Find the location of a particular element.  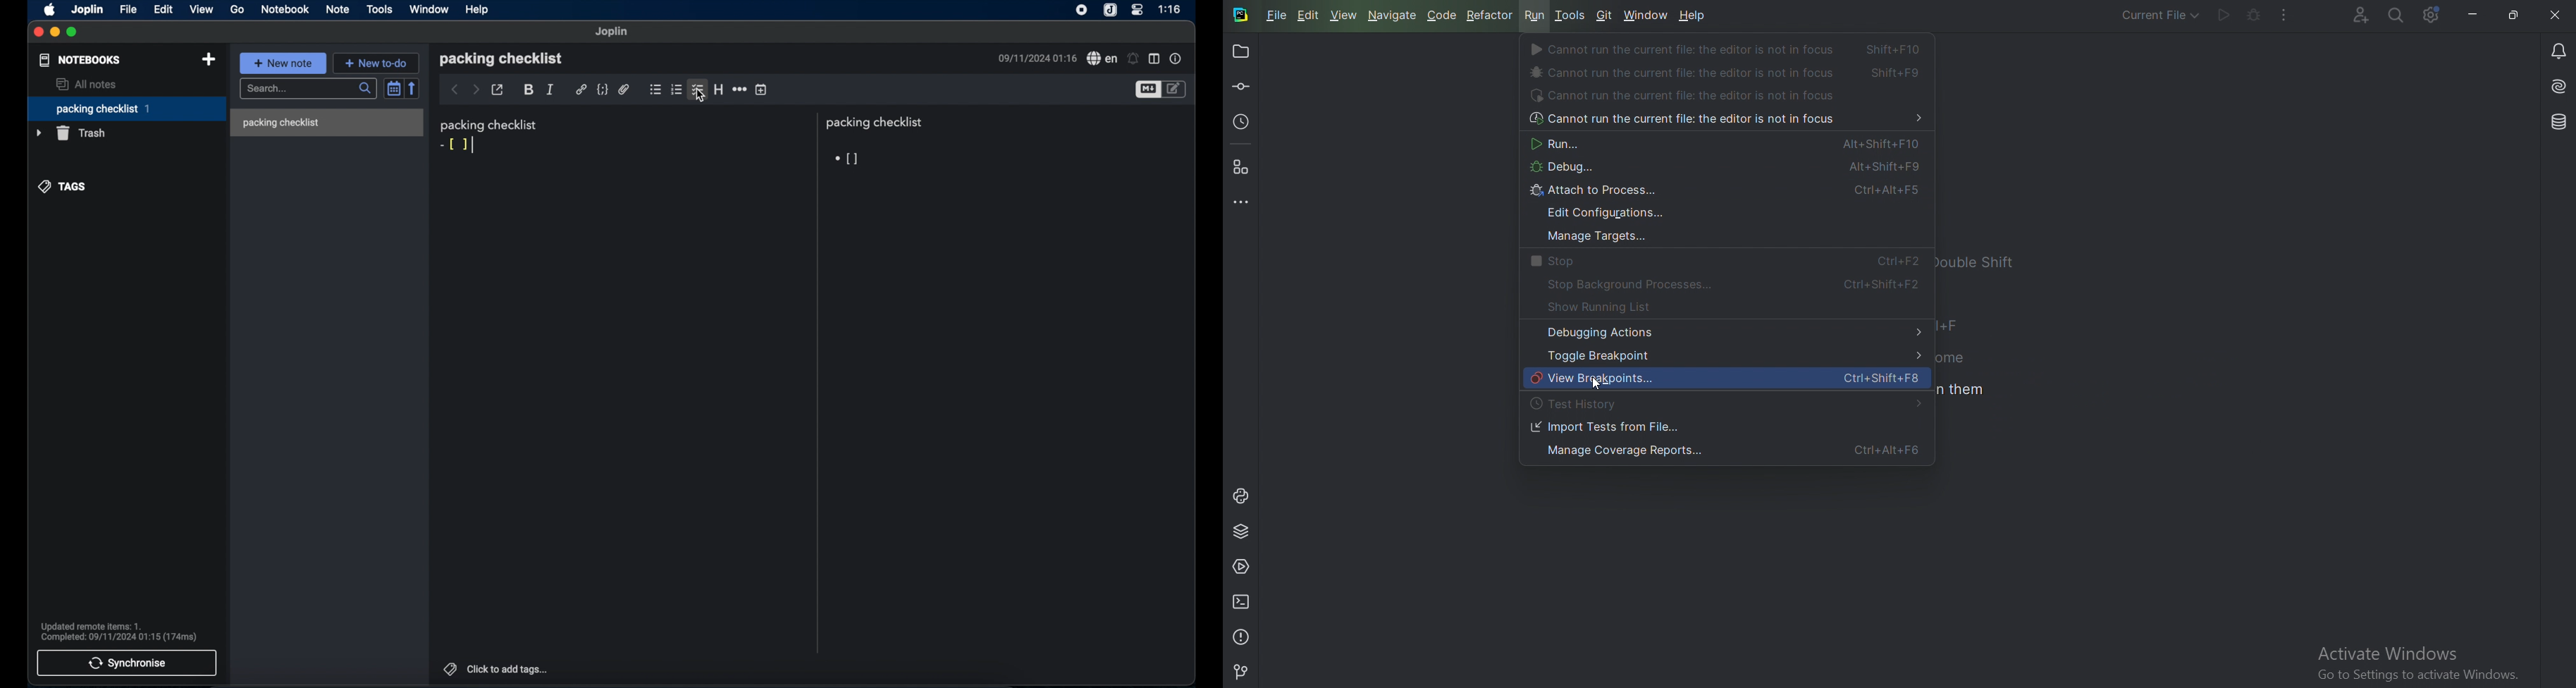

Project is located at coordinates (1243, 51).